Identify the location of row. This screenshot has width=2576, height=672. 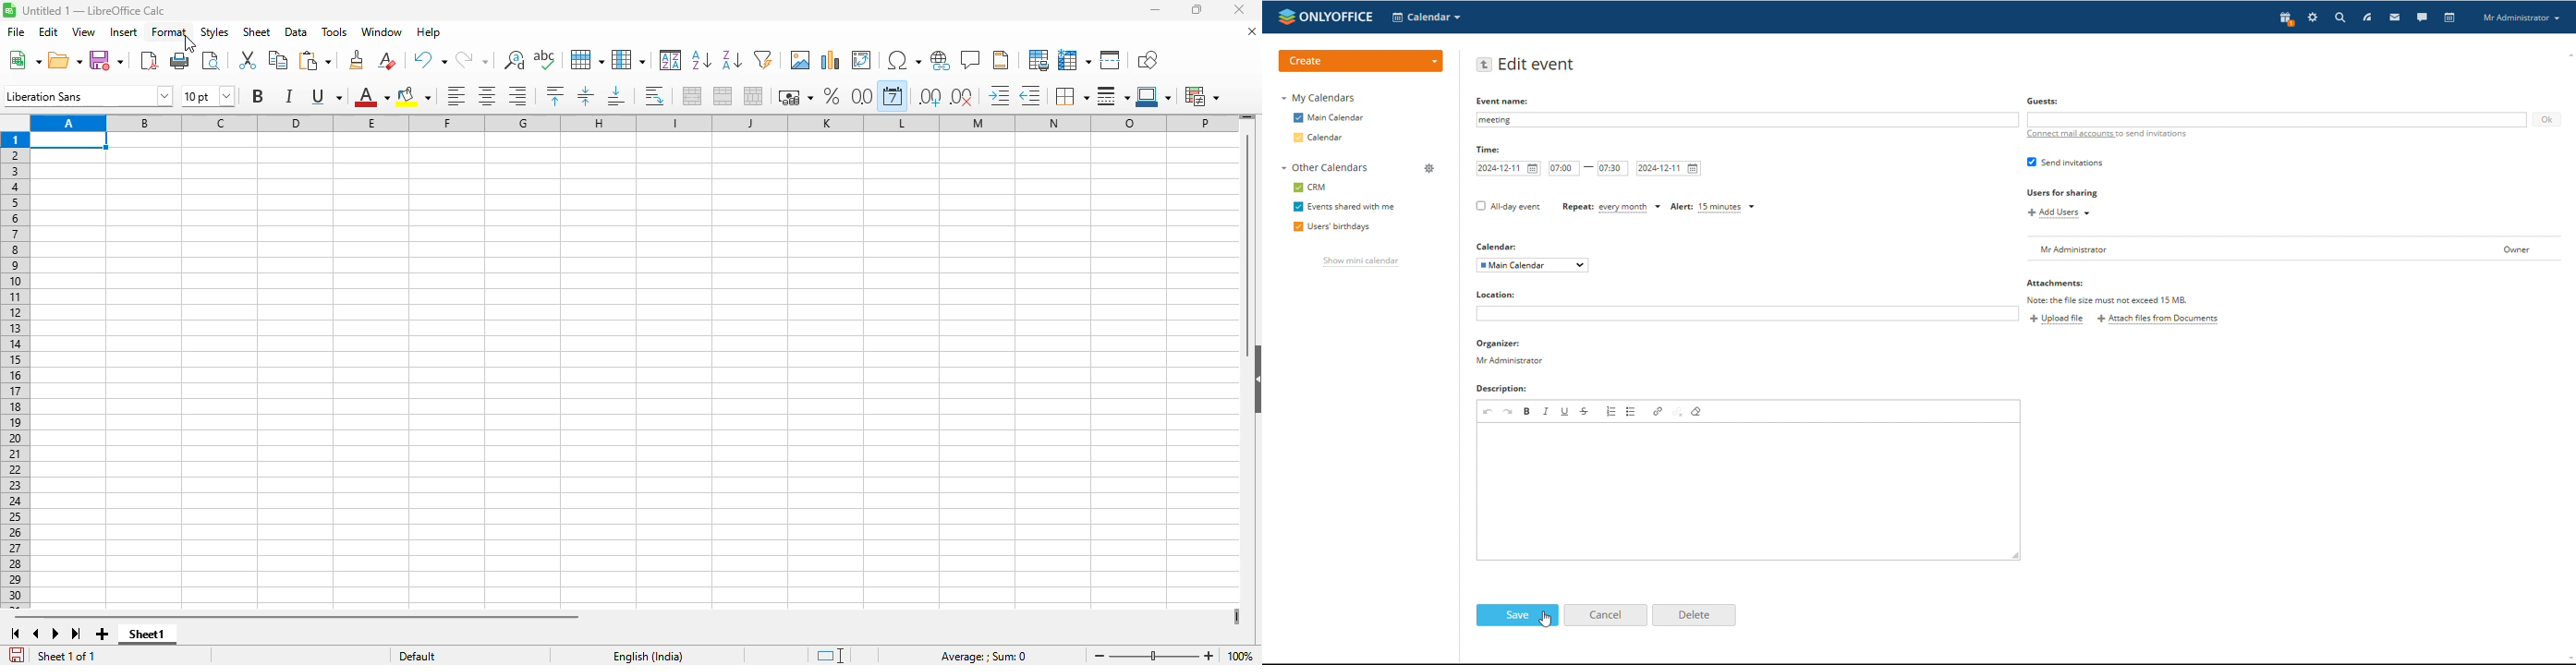
(588, 60).